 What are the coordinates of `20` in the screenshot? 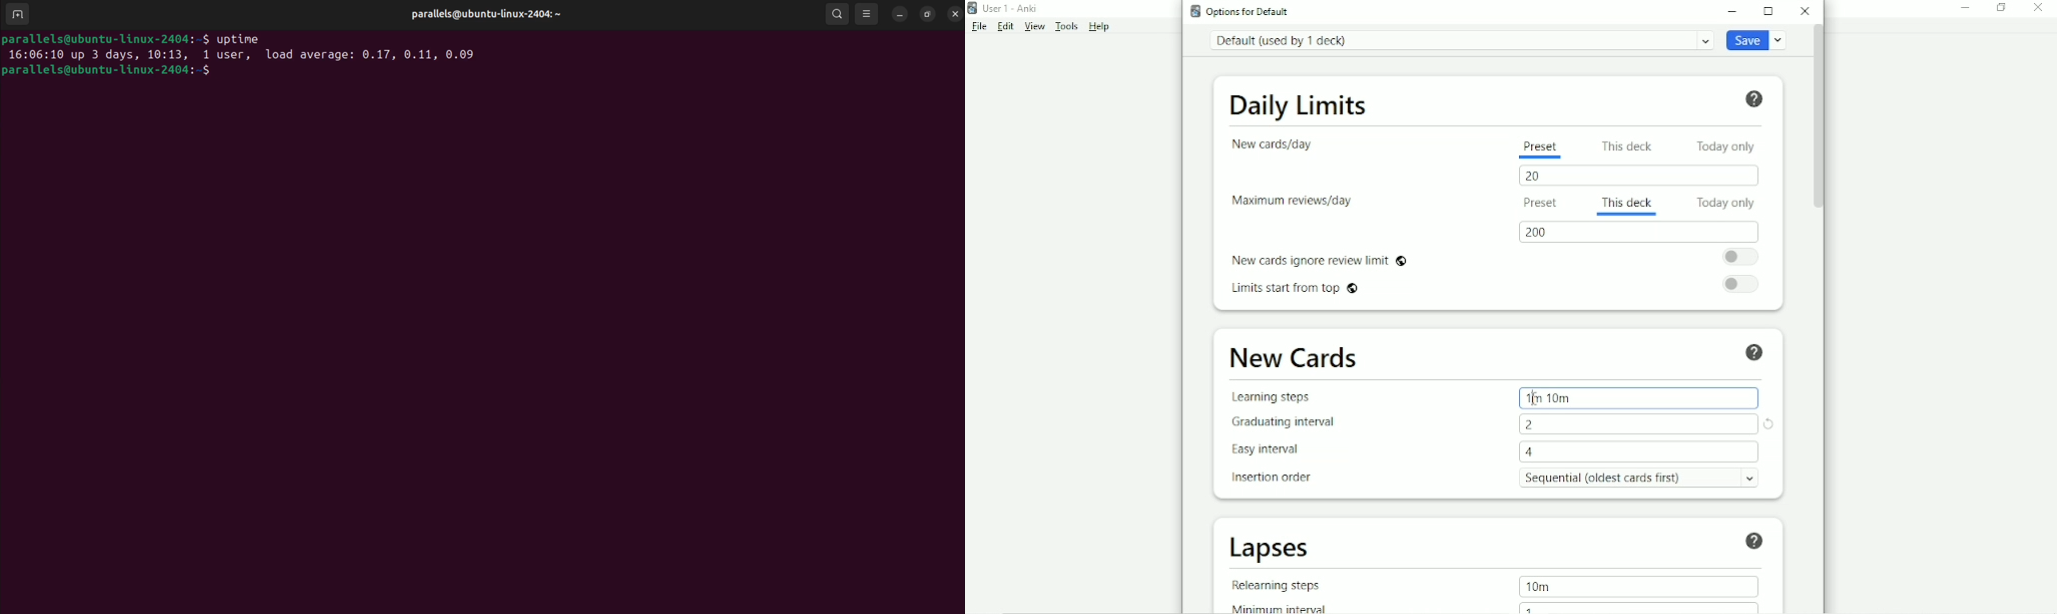 It's located at (1538, 177).